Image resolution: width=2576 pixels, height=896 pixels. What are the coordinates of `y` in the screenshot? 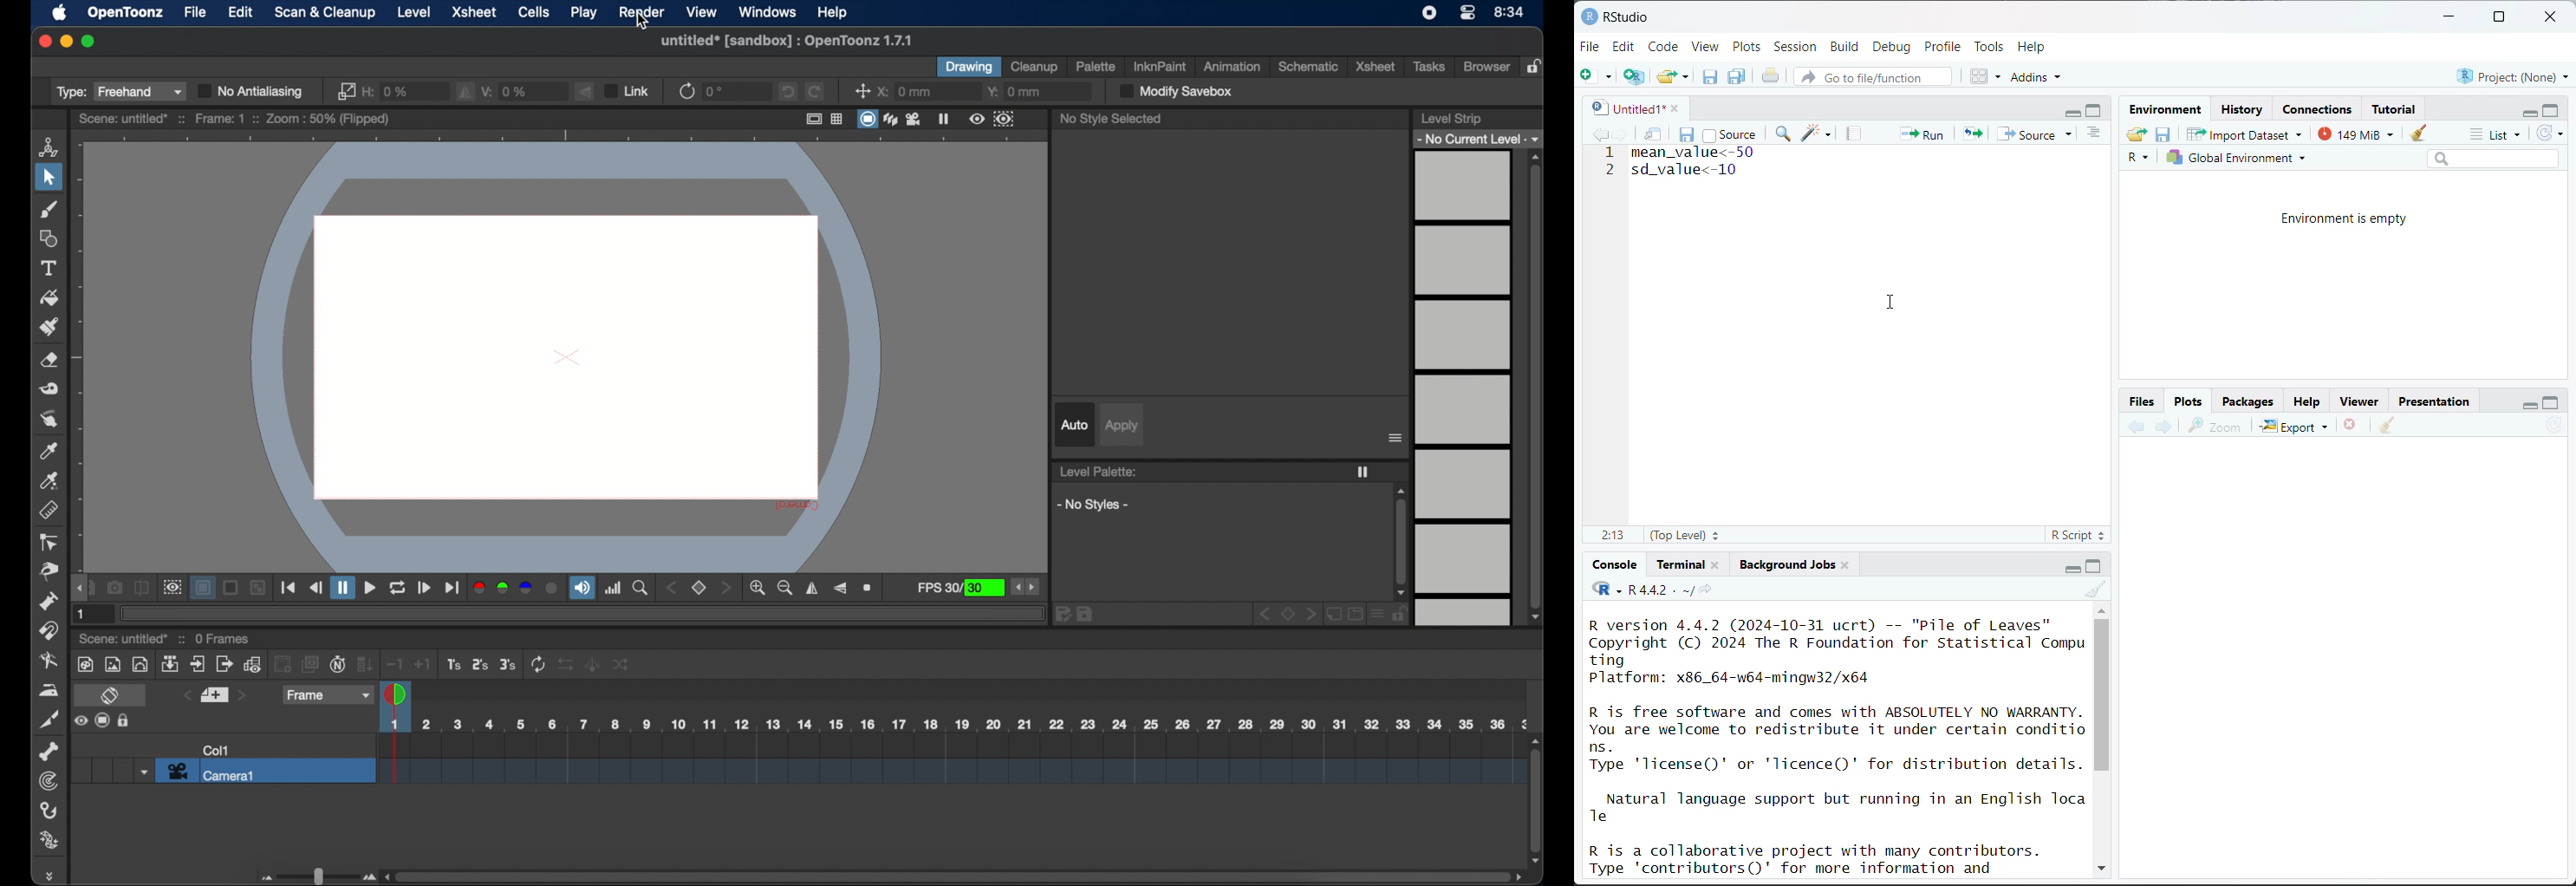 It's located at (1015, 92).